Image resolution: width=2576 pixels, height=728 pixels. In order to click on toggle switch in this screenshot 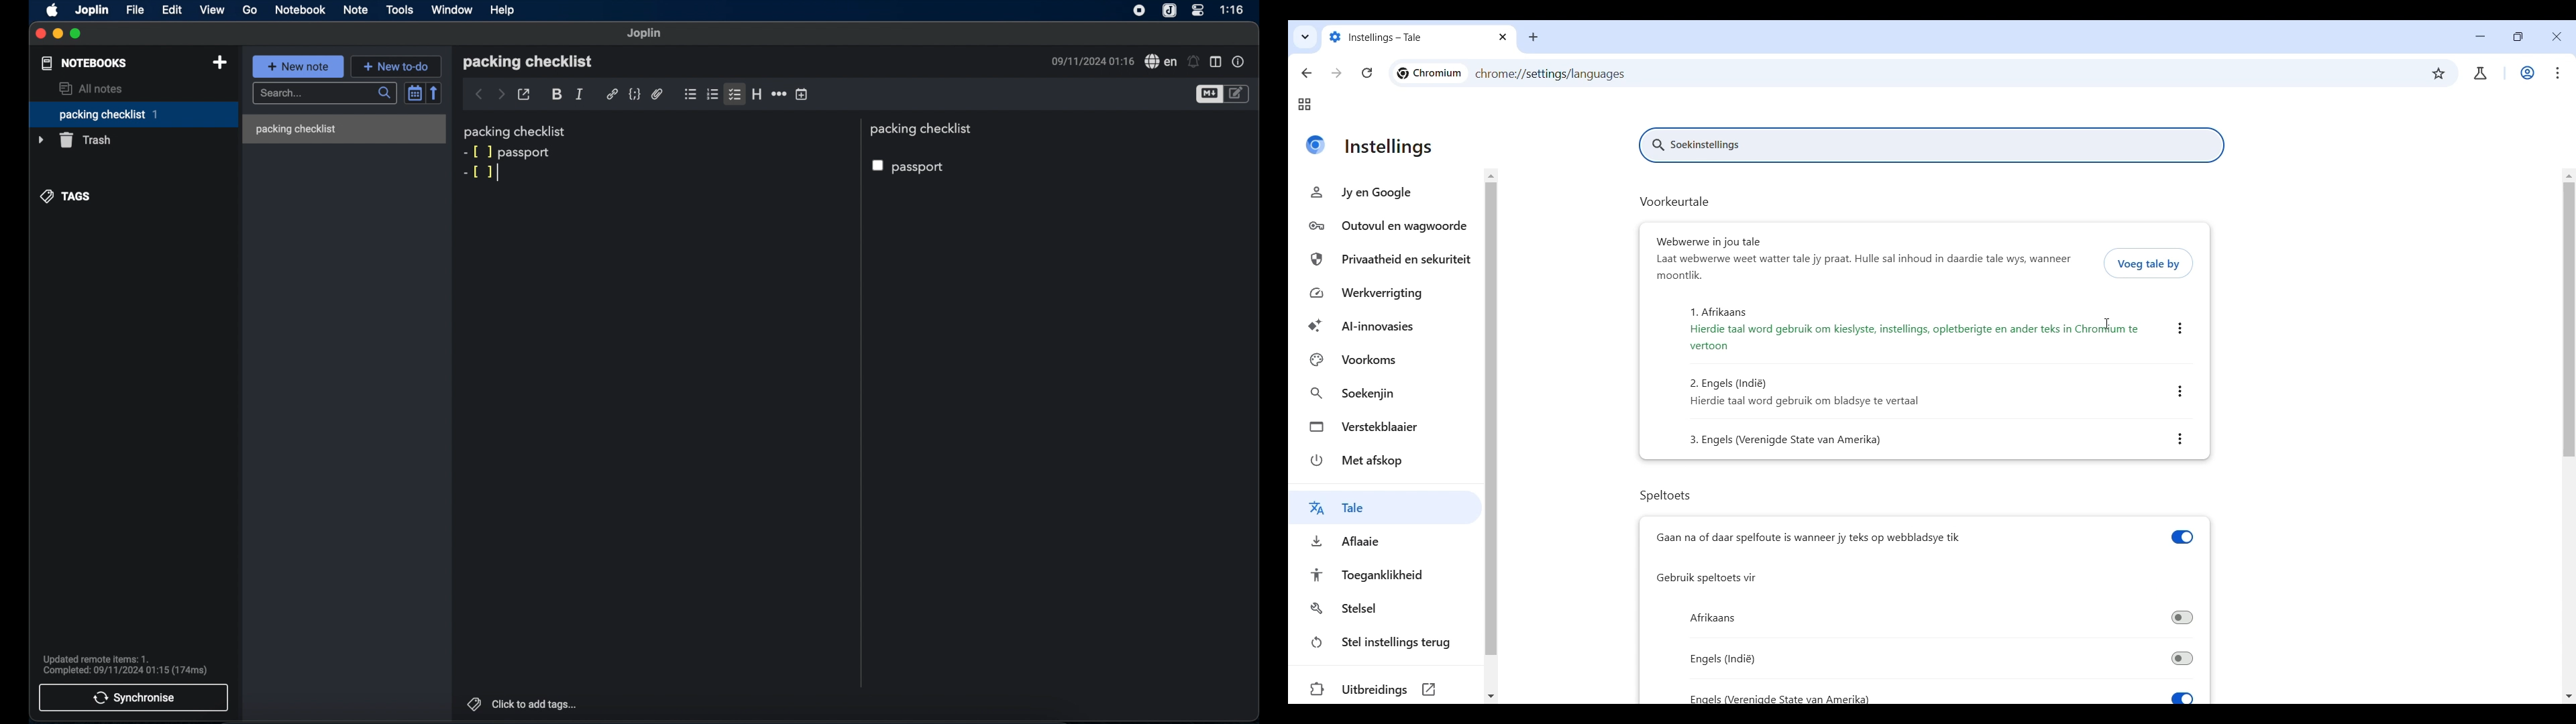, I will do `click(2177, 616)`.